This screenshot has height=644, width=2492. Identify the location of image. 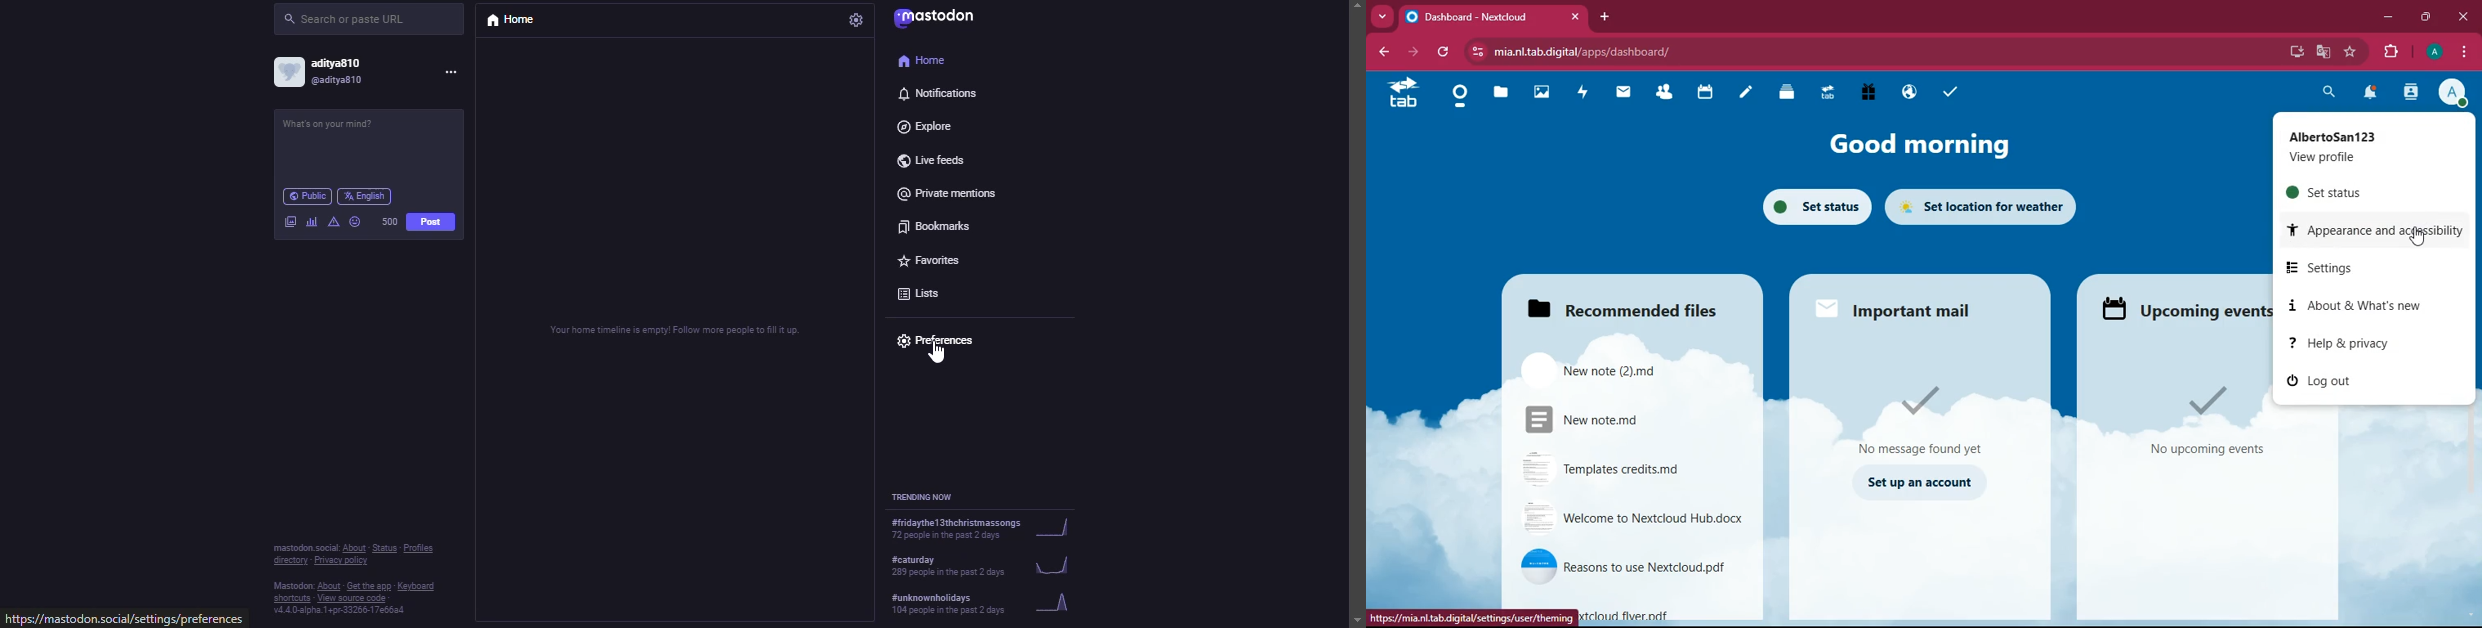
(289, 220).